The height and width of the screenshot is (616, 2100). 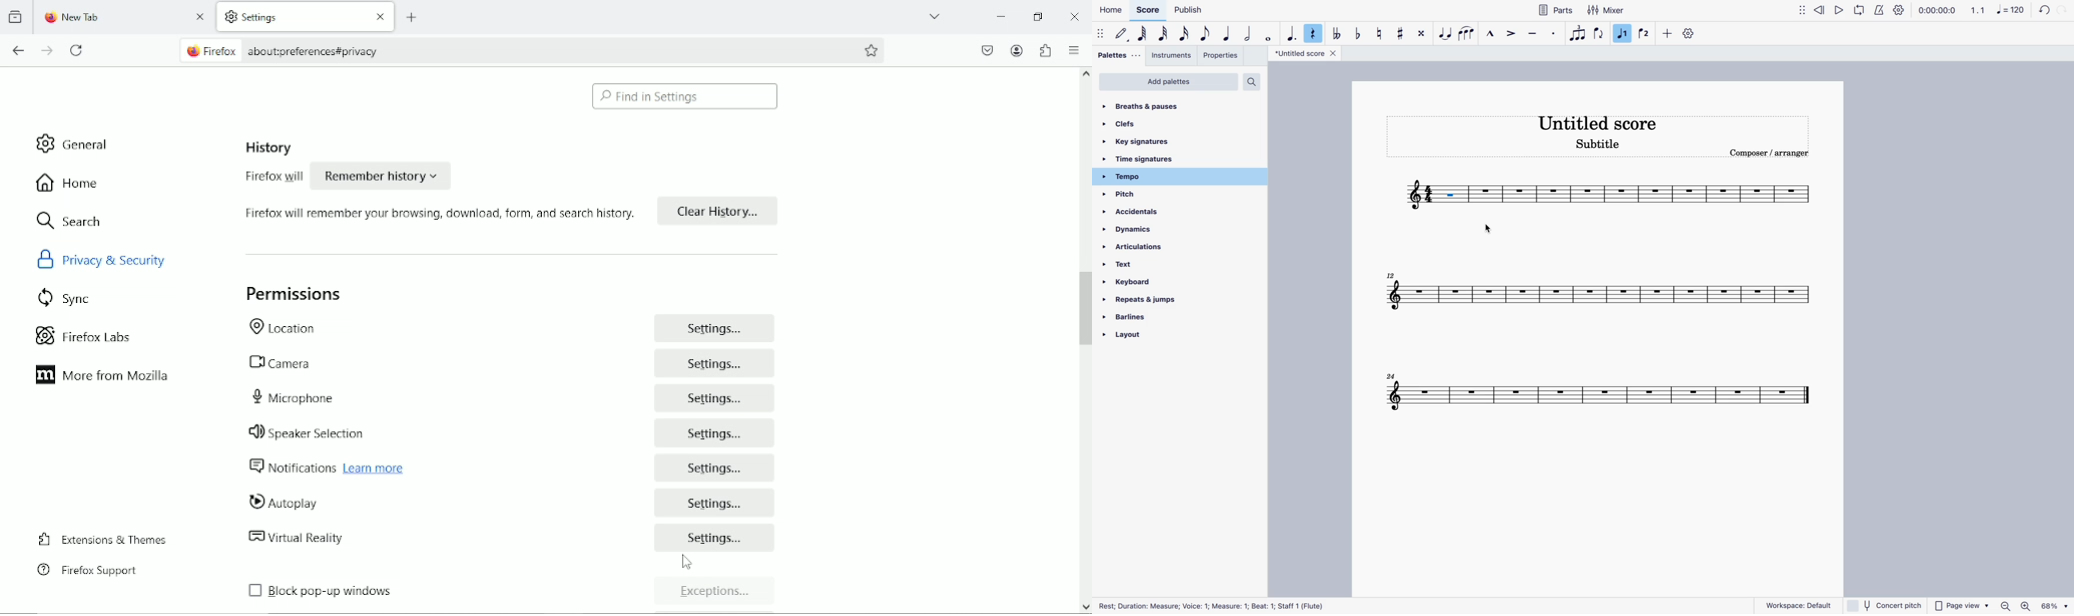 What do you see at coordinates (717, 593) in the screenshot?
I see `Exceptions...` at bounding box center [717, 593].